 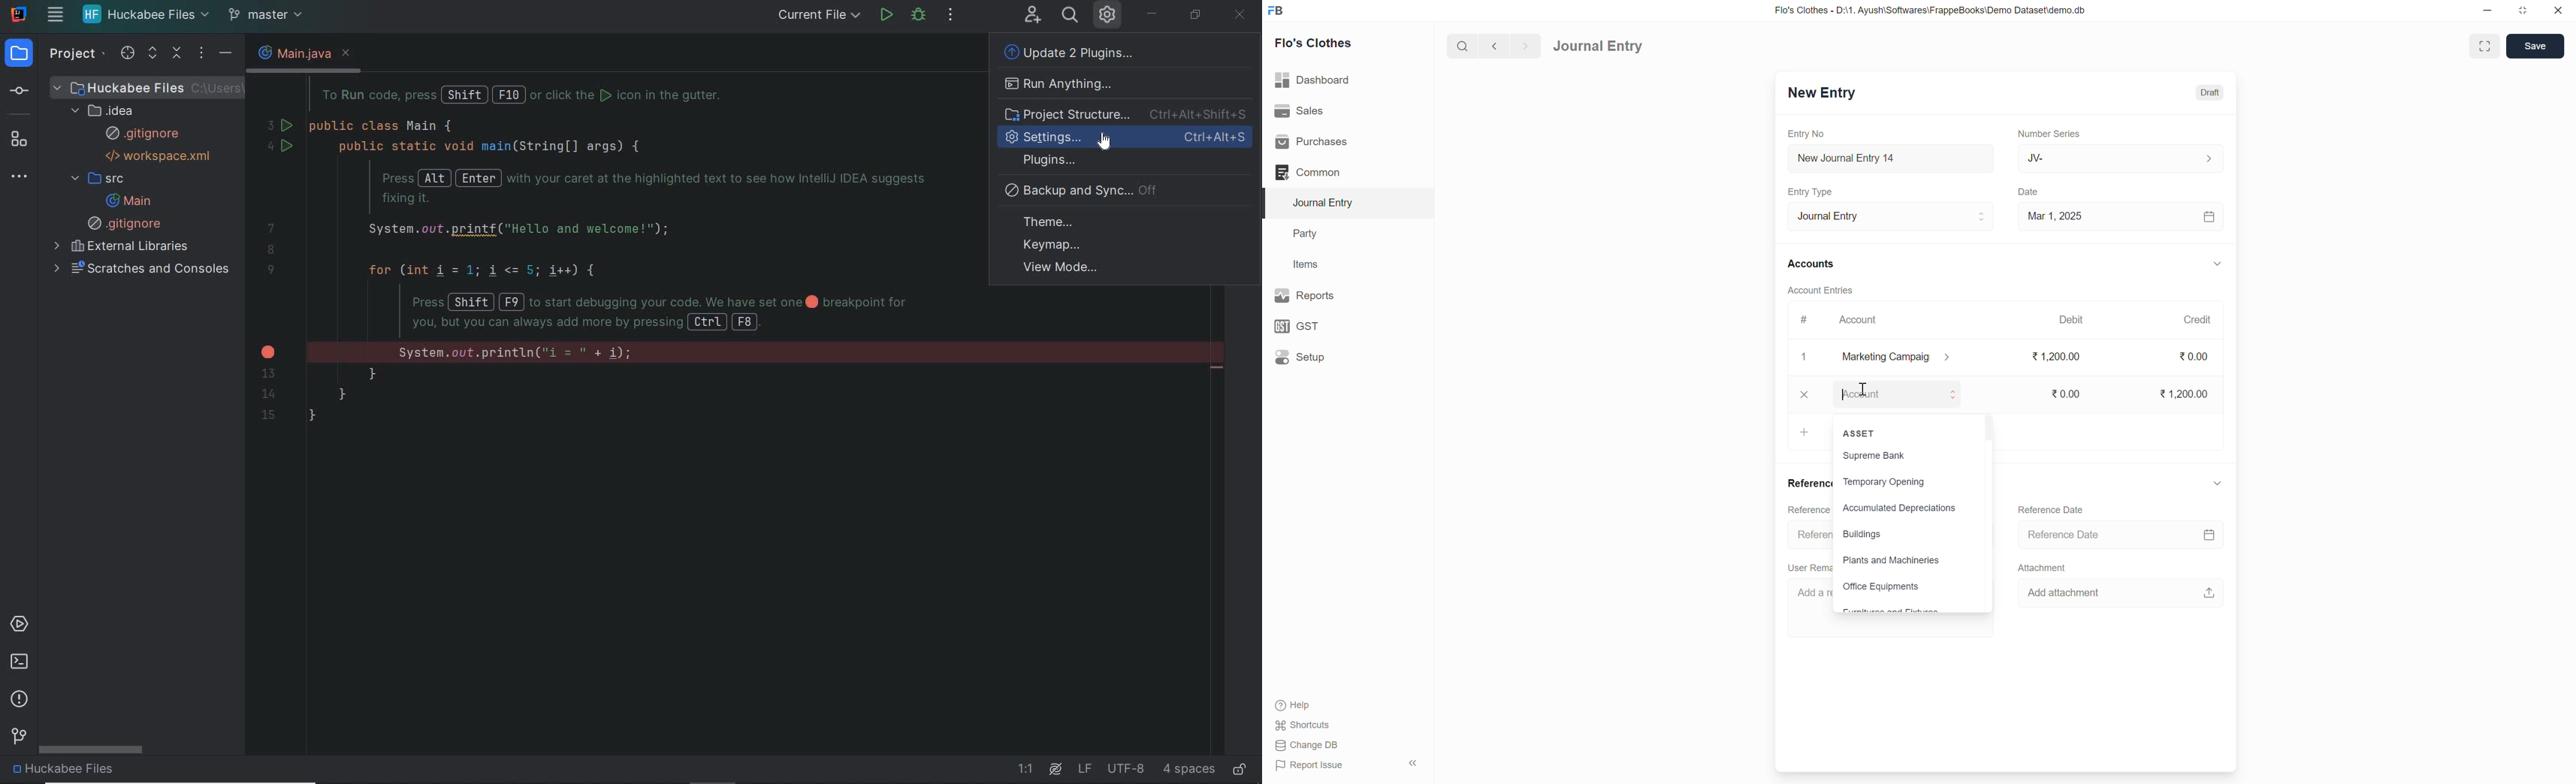 What do you see at coordinates (819, 16) in the screenshot?
I see `current file` at bounding box center [819, 16].